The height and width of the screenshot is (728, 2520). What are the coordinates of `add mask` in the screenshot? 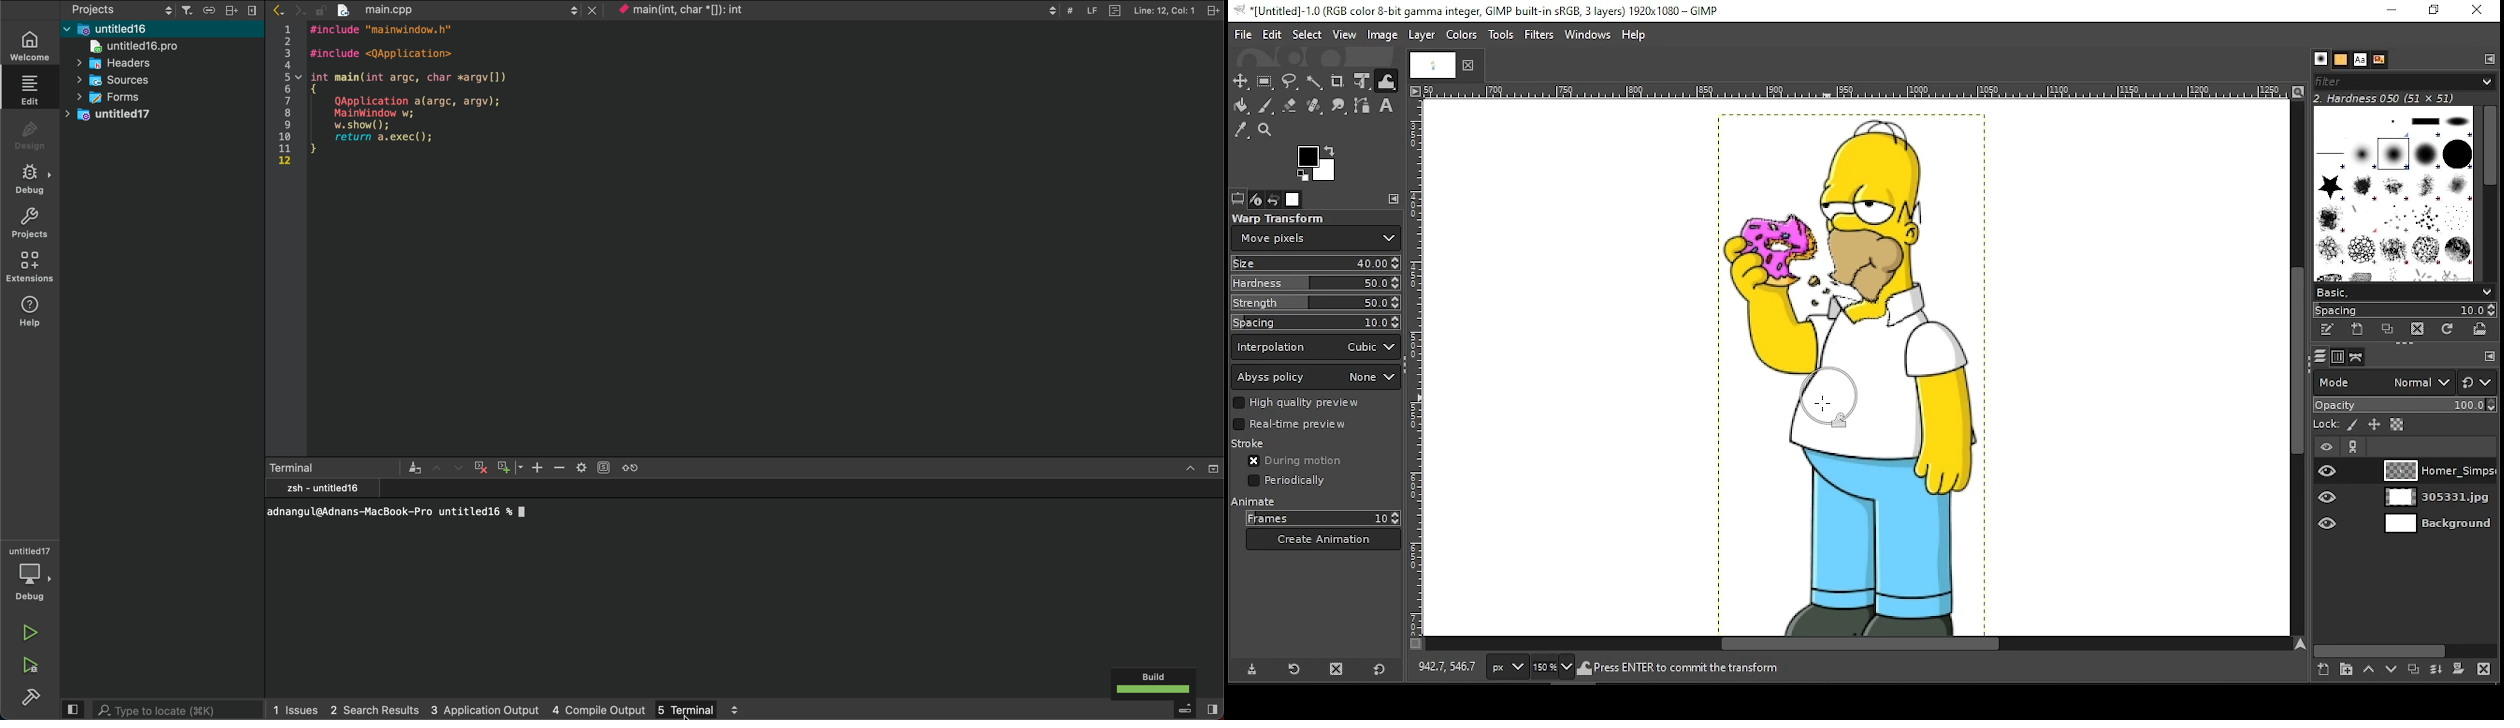 It's located at (2460, 669).